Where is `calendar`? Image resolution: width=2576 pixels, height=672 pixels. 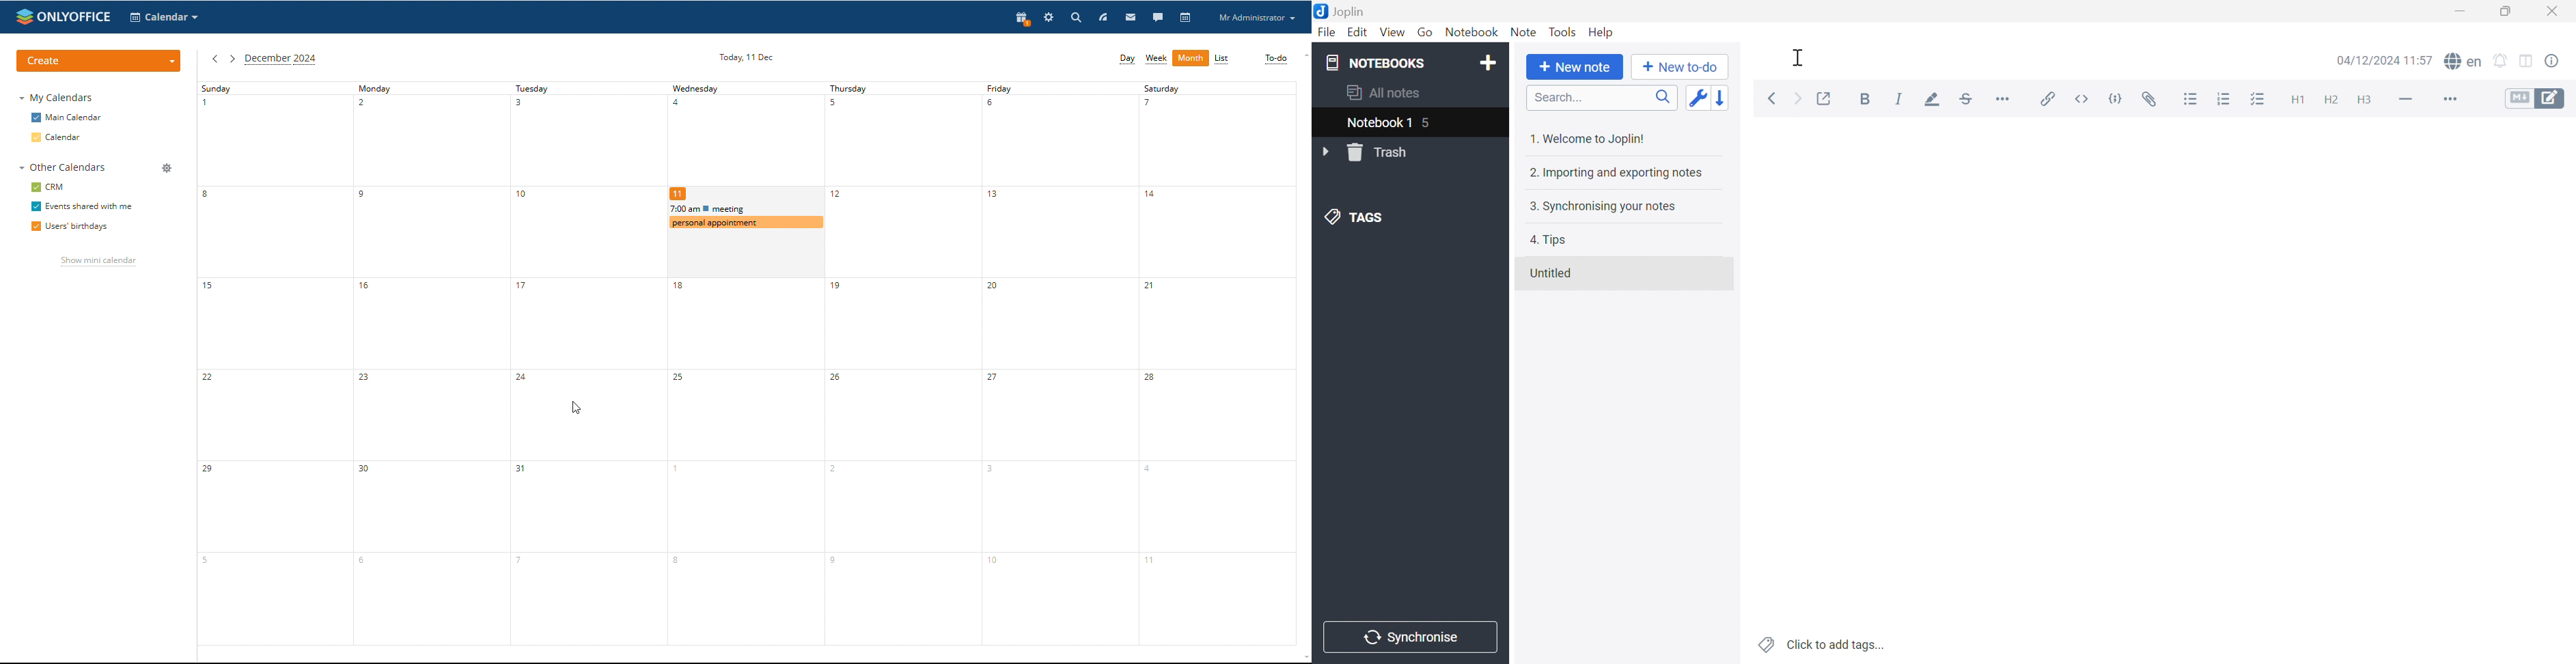
calendar is located at coordinates (64, 137).